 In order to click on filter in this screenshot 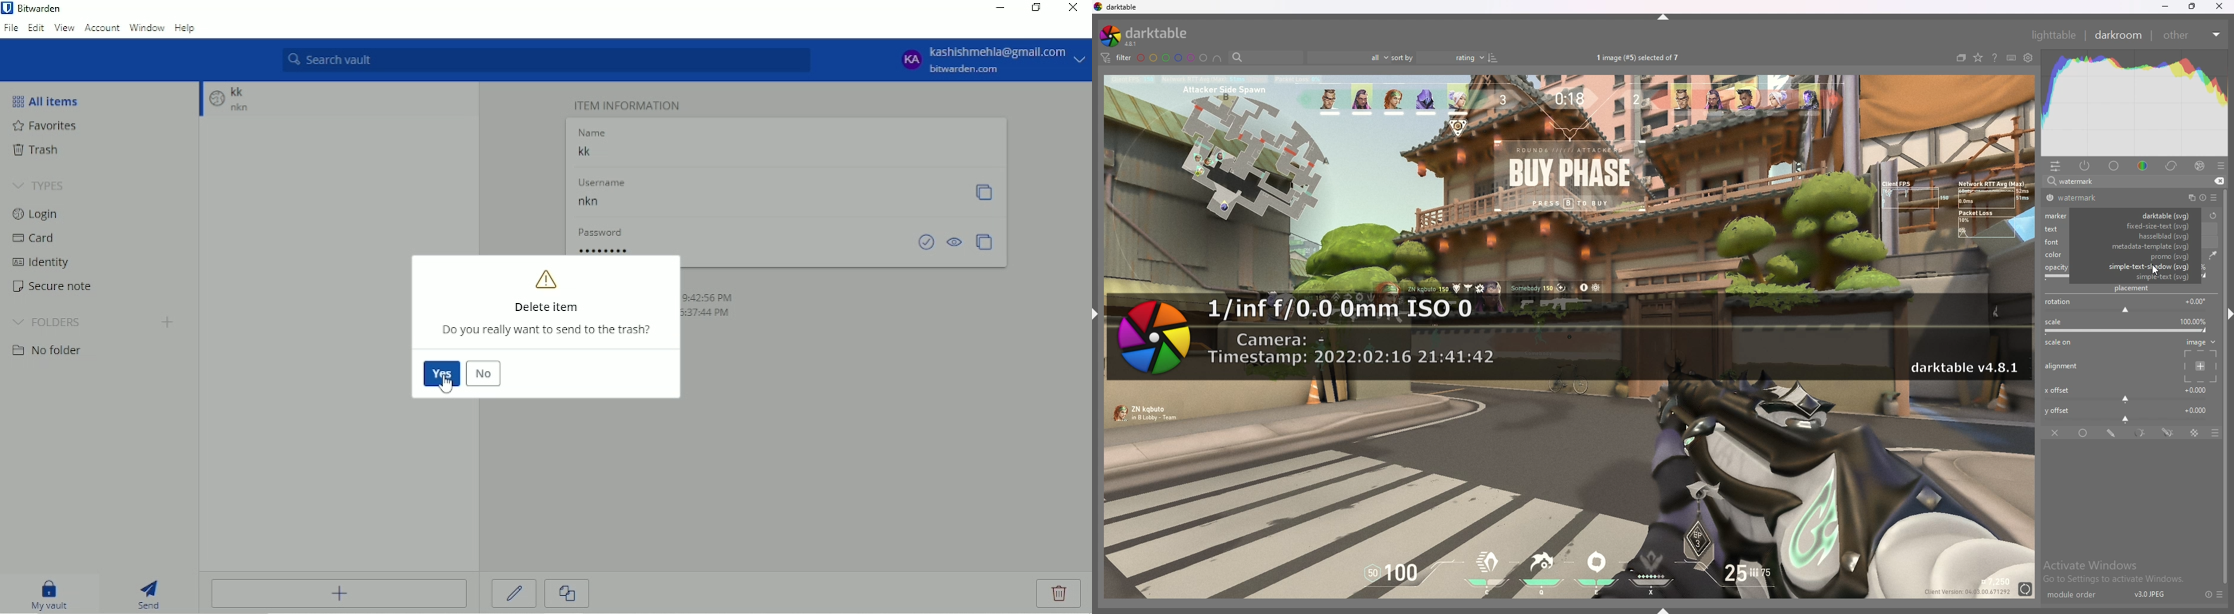, I will do `click(1115, 57)`.